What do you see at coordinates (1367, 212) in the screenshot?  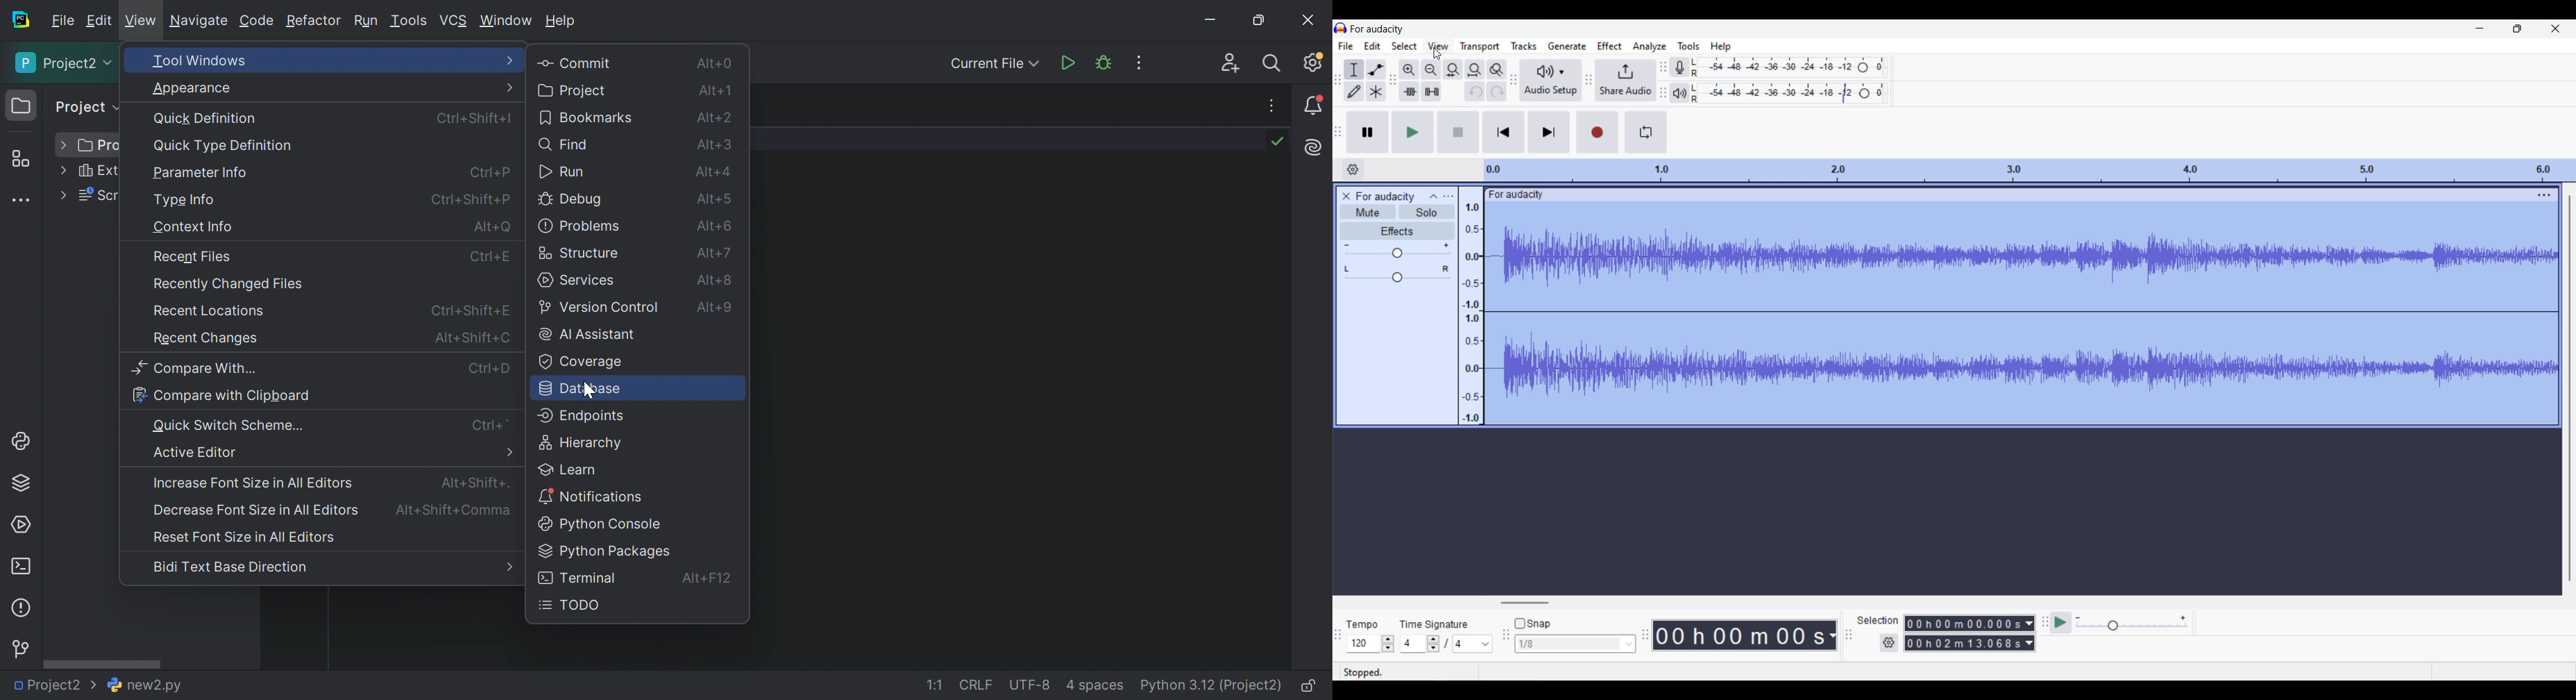 I see `Mute` at bounding box center [1367, 212].